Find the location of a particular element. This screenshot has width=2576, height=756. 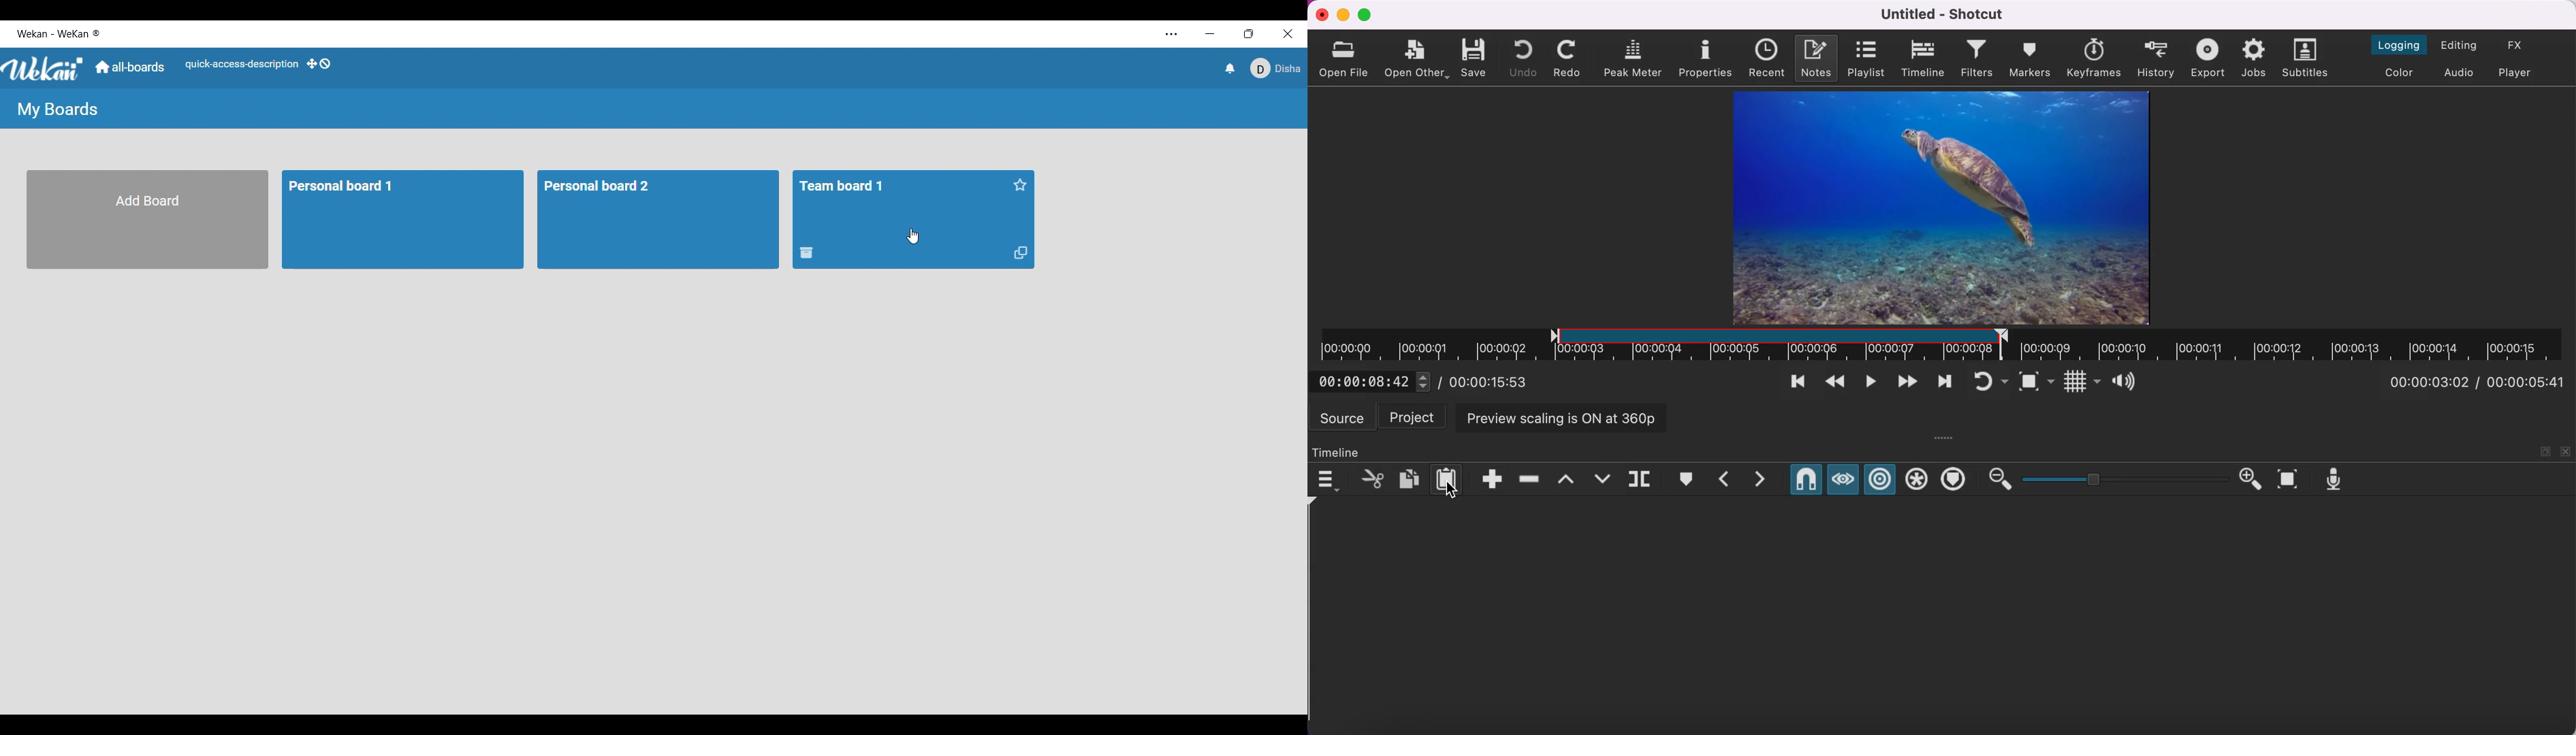

record audio is located at coordinates (2339, 480).